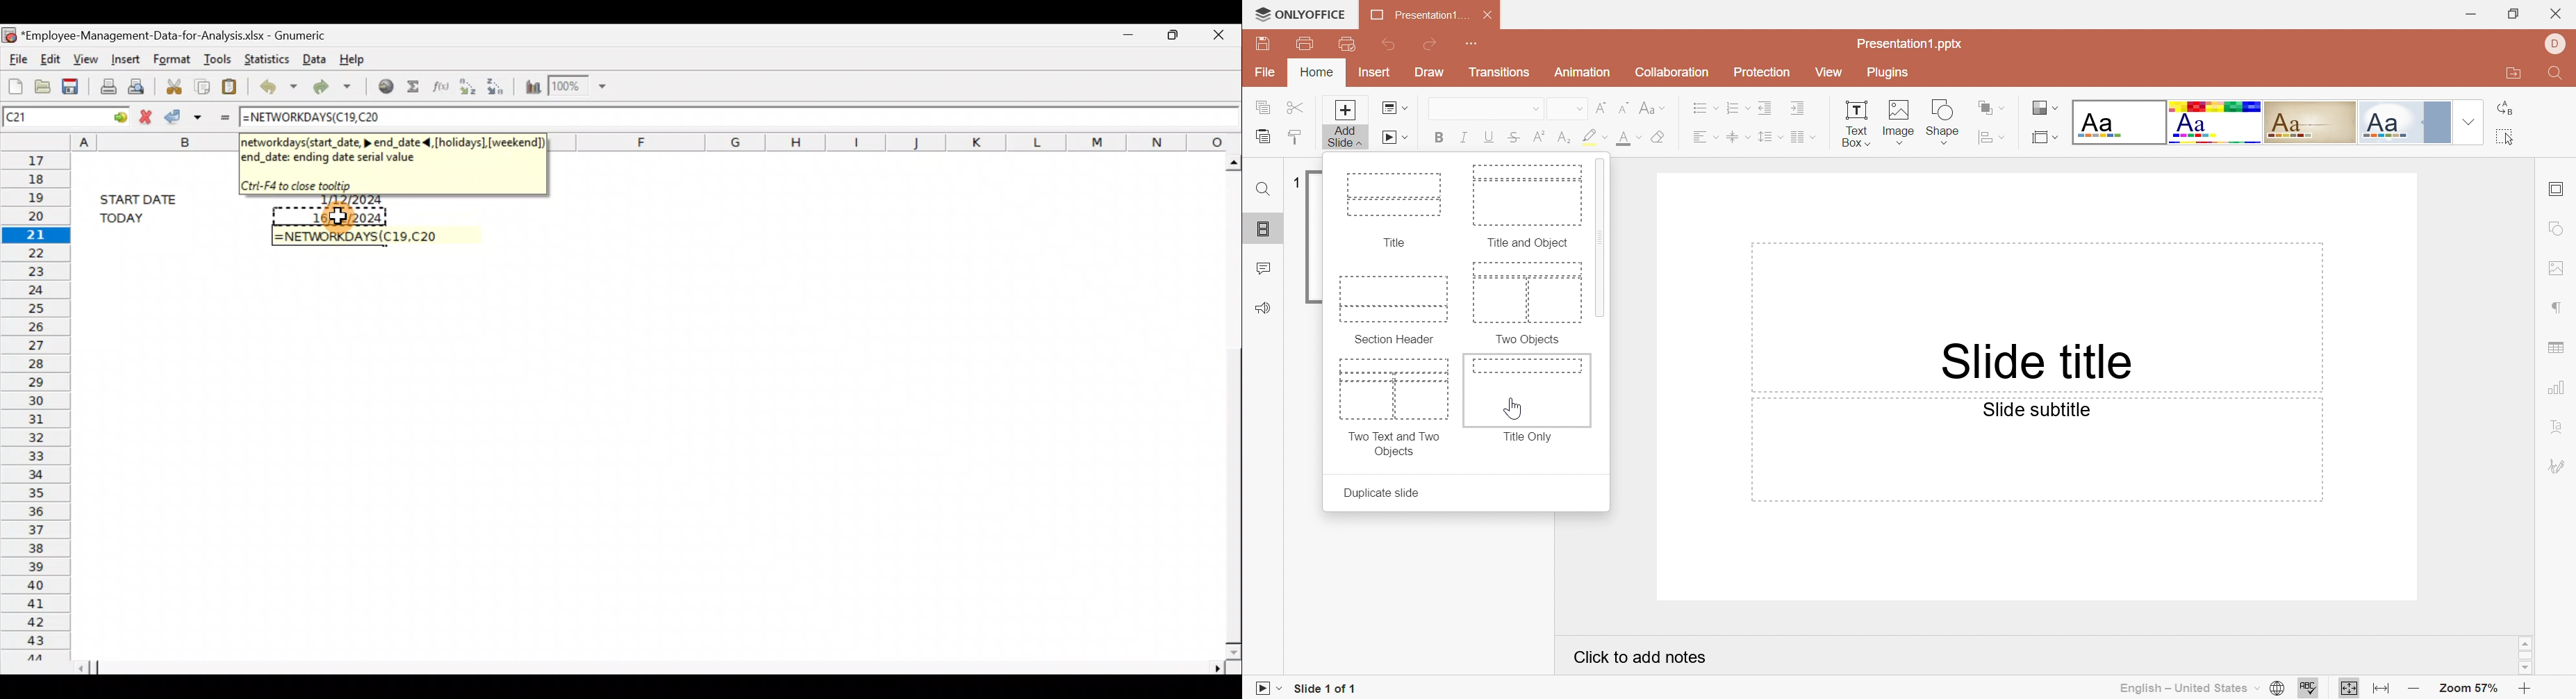 Image resolution: width=2576 pixels, height=700 pixels. I want to click on Plugins, so click(1890, 75).